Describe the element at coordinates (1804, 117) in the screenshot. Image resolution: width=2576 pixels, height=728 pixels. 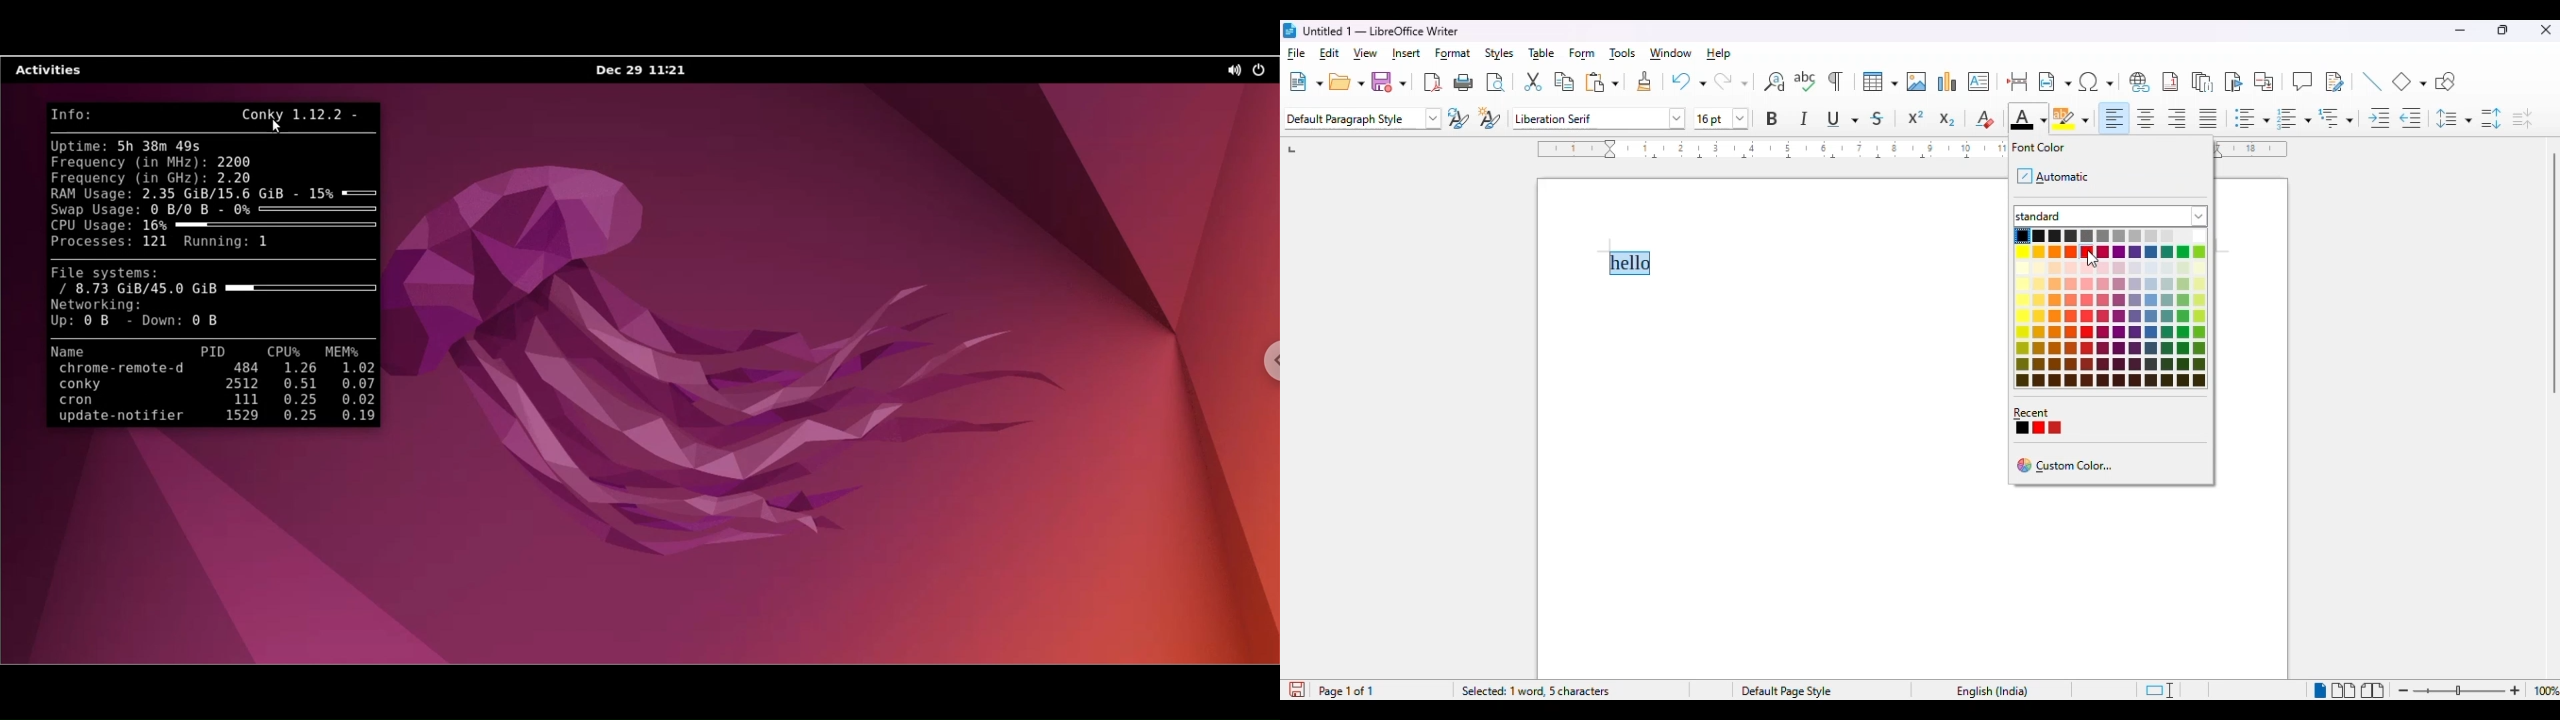
I see `italic` at that location.